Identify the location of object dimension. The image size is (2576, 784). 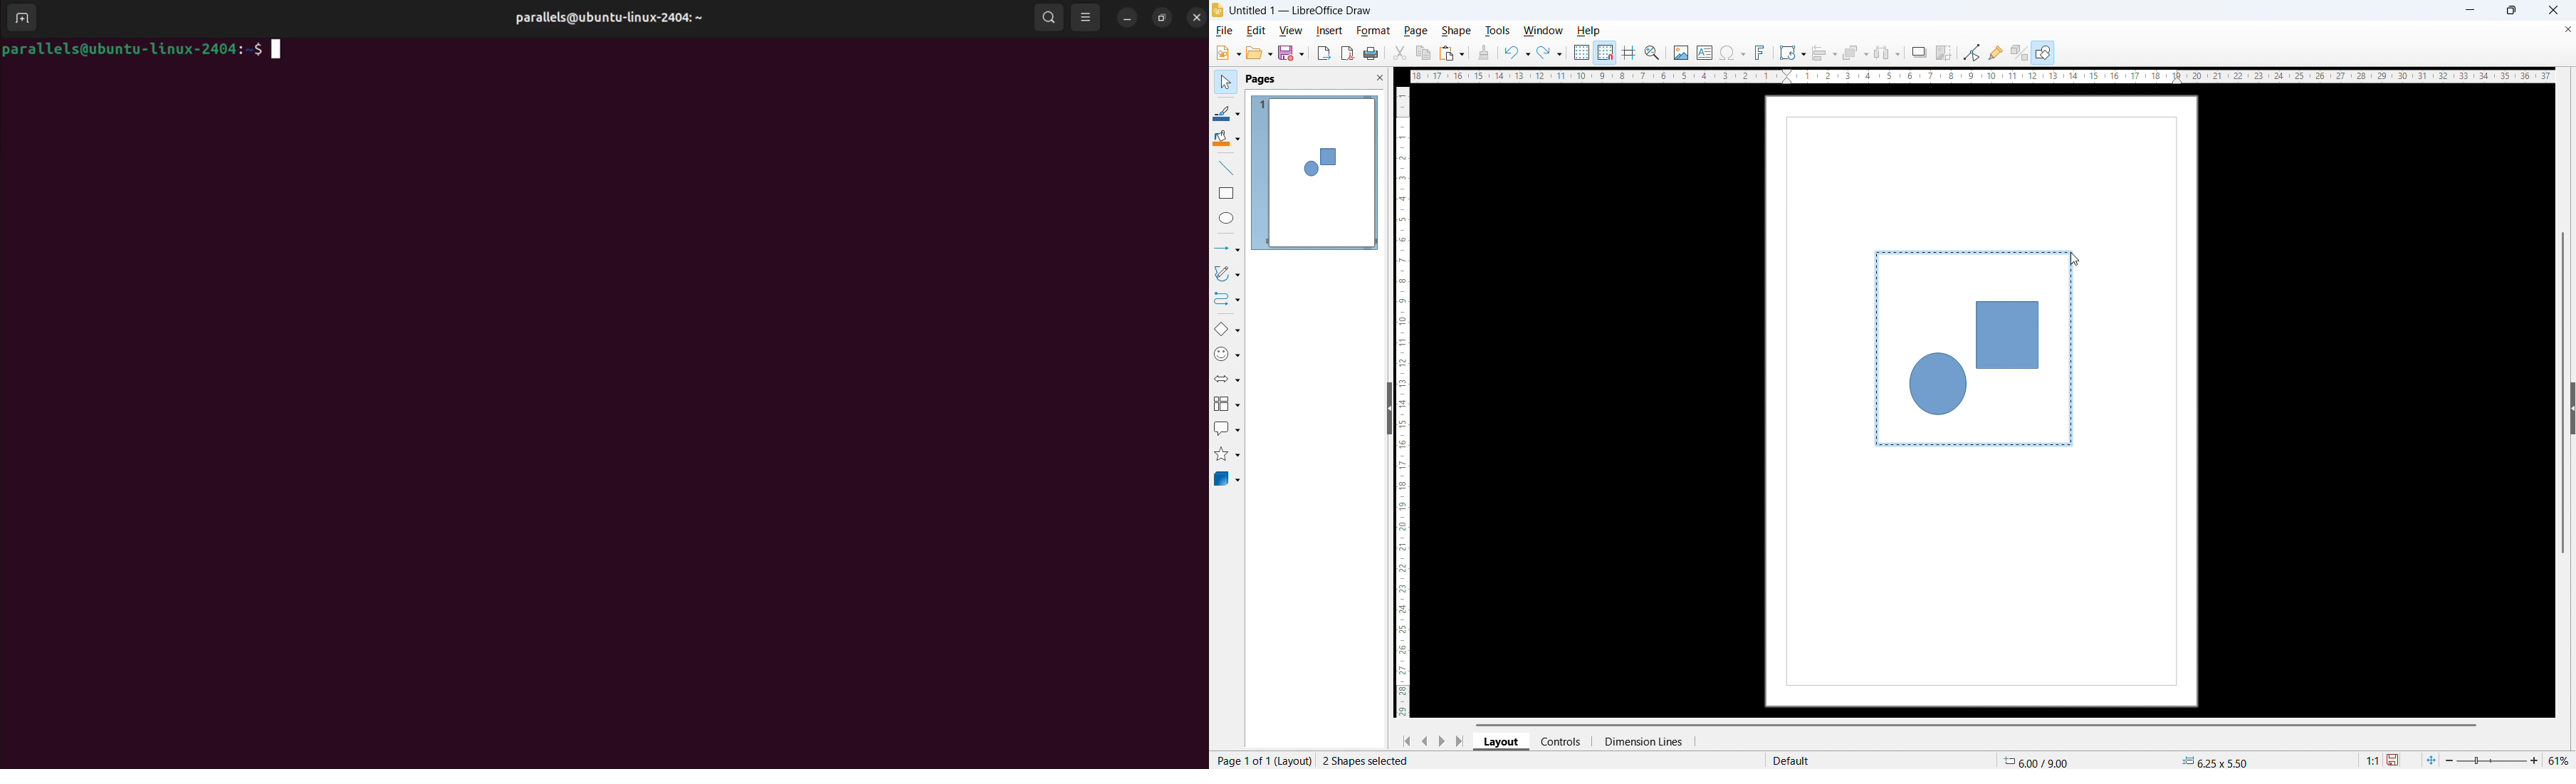
(2211, 760).